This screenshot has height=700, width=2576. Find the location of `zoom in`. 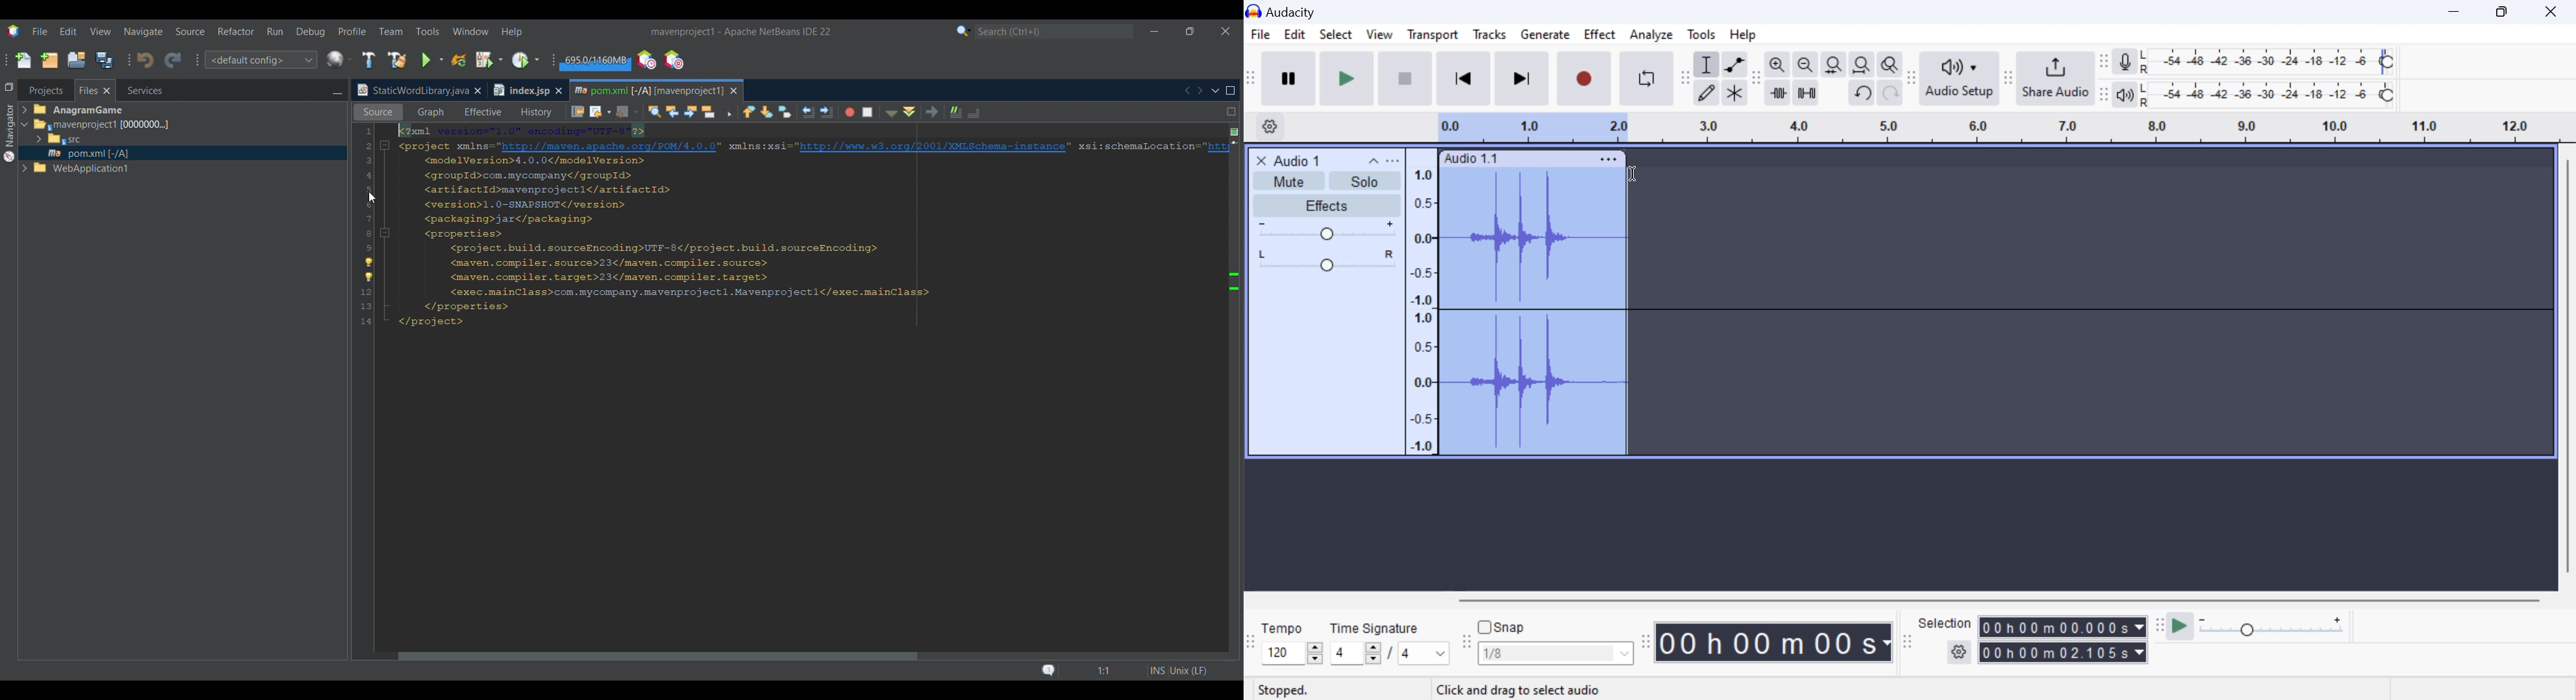

zoom in is located at coordinates (1777, 65).